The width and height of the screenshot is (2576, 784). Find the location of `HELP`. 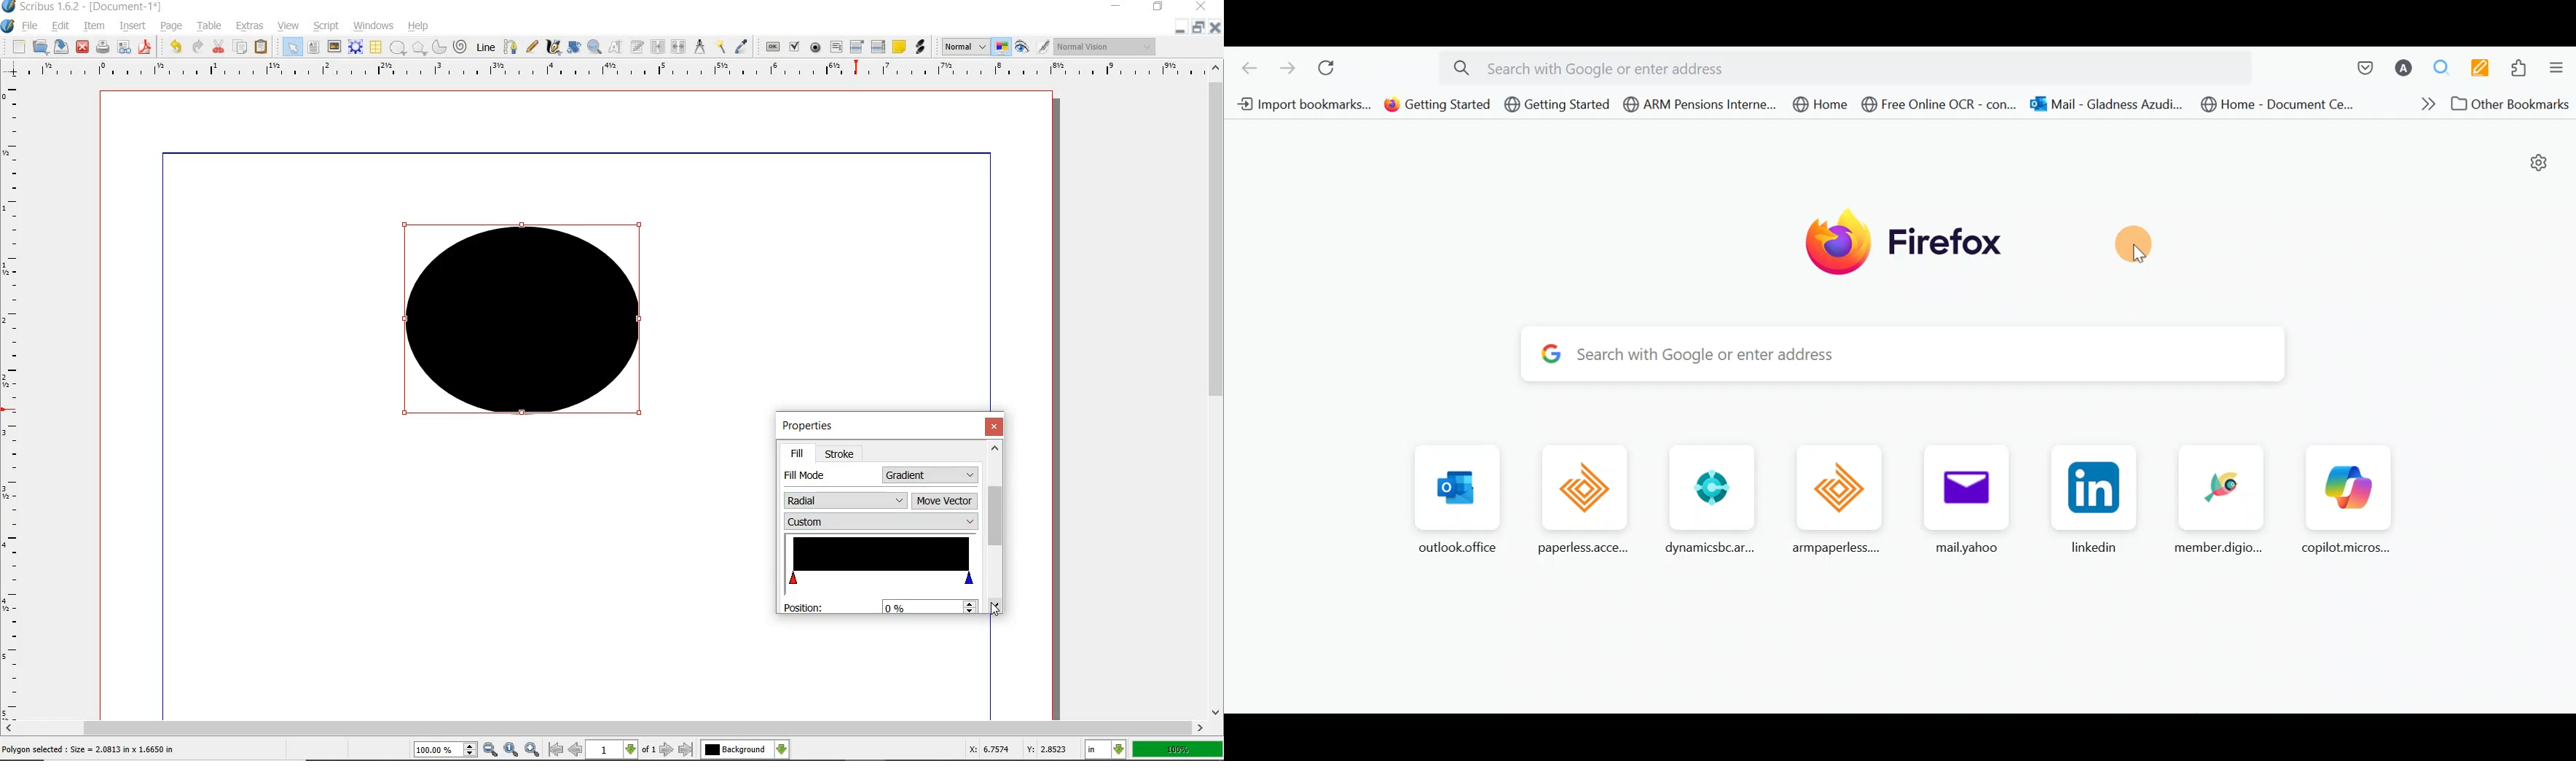

HELP is located at coordinates (421, 25).